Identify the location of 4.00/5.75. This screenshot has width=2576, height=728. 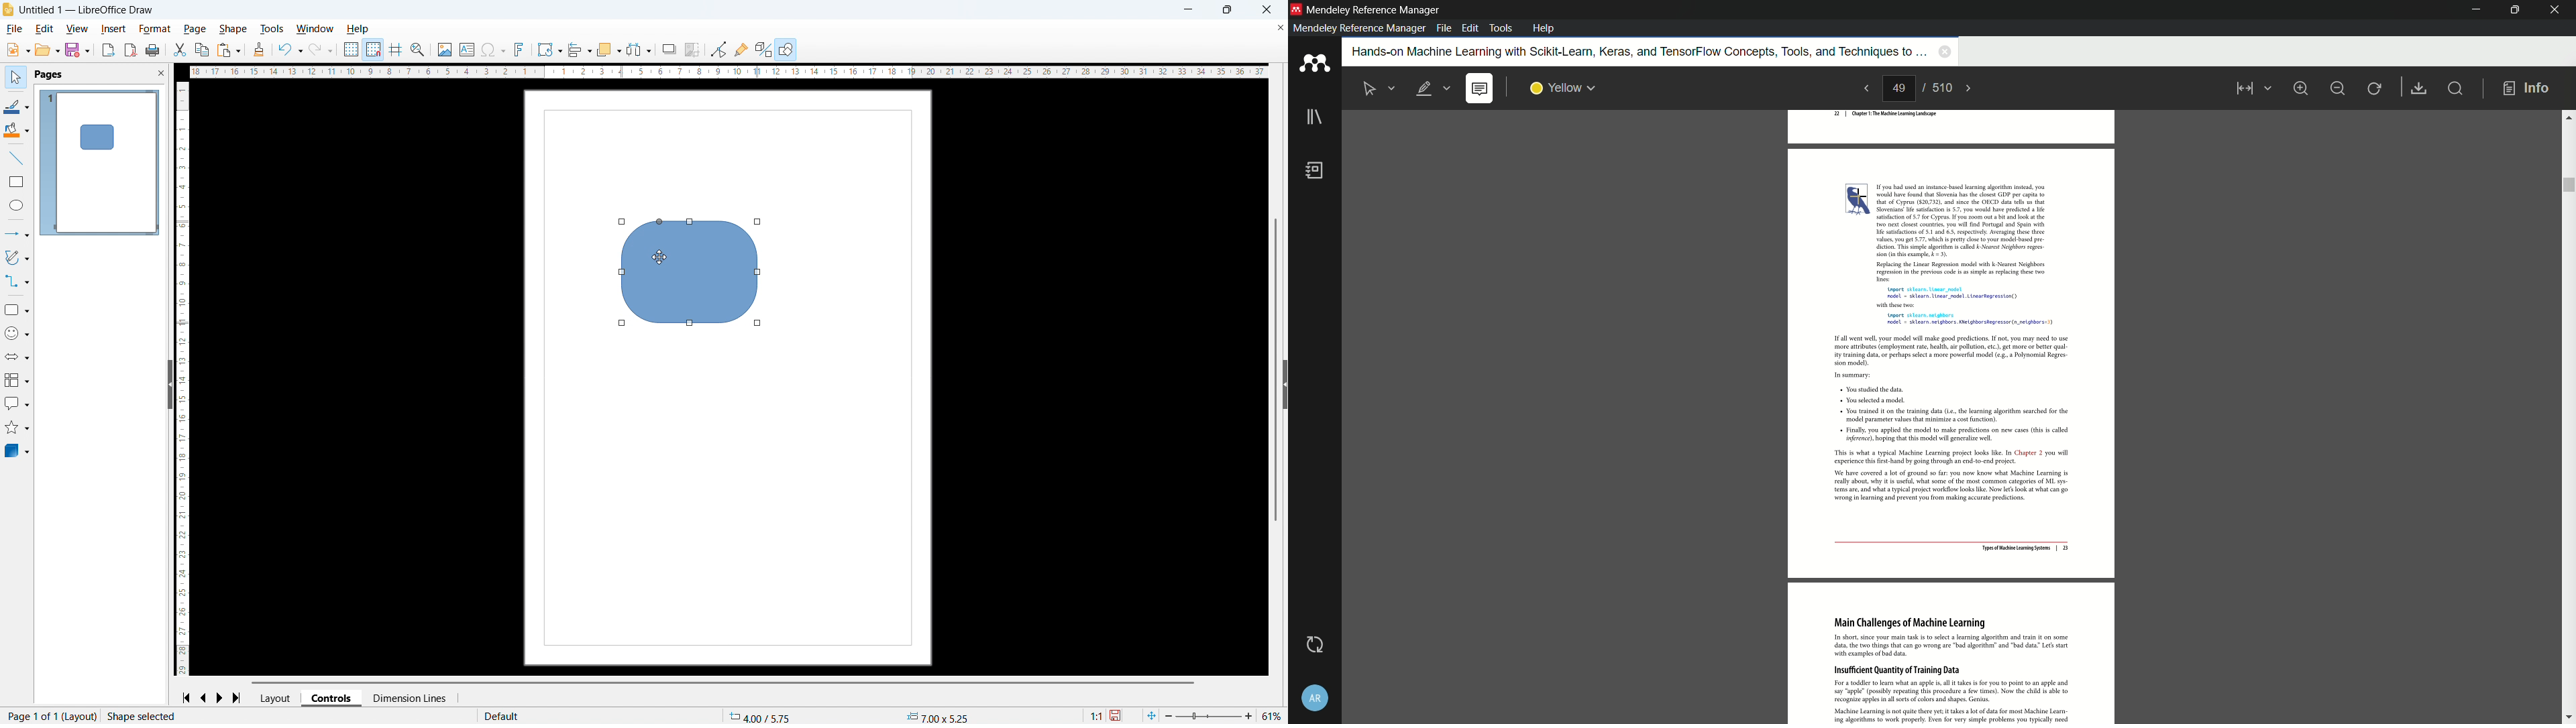
(762, 715).